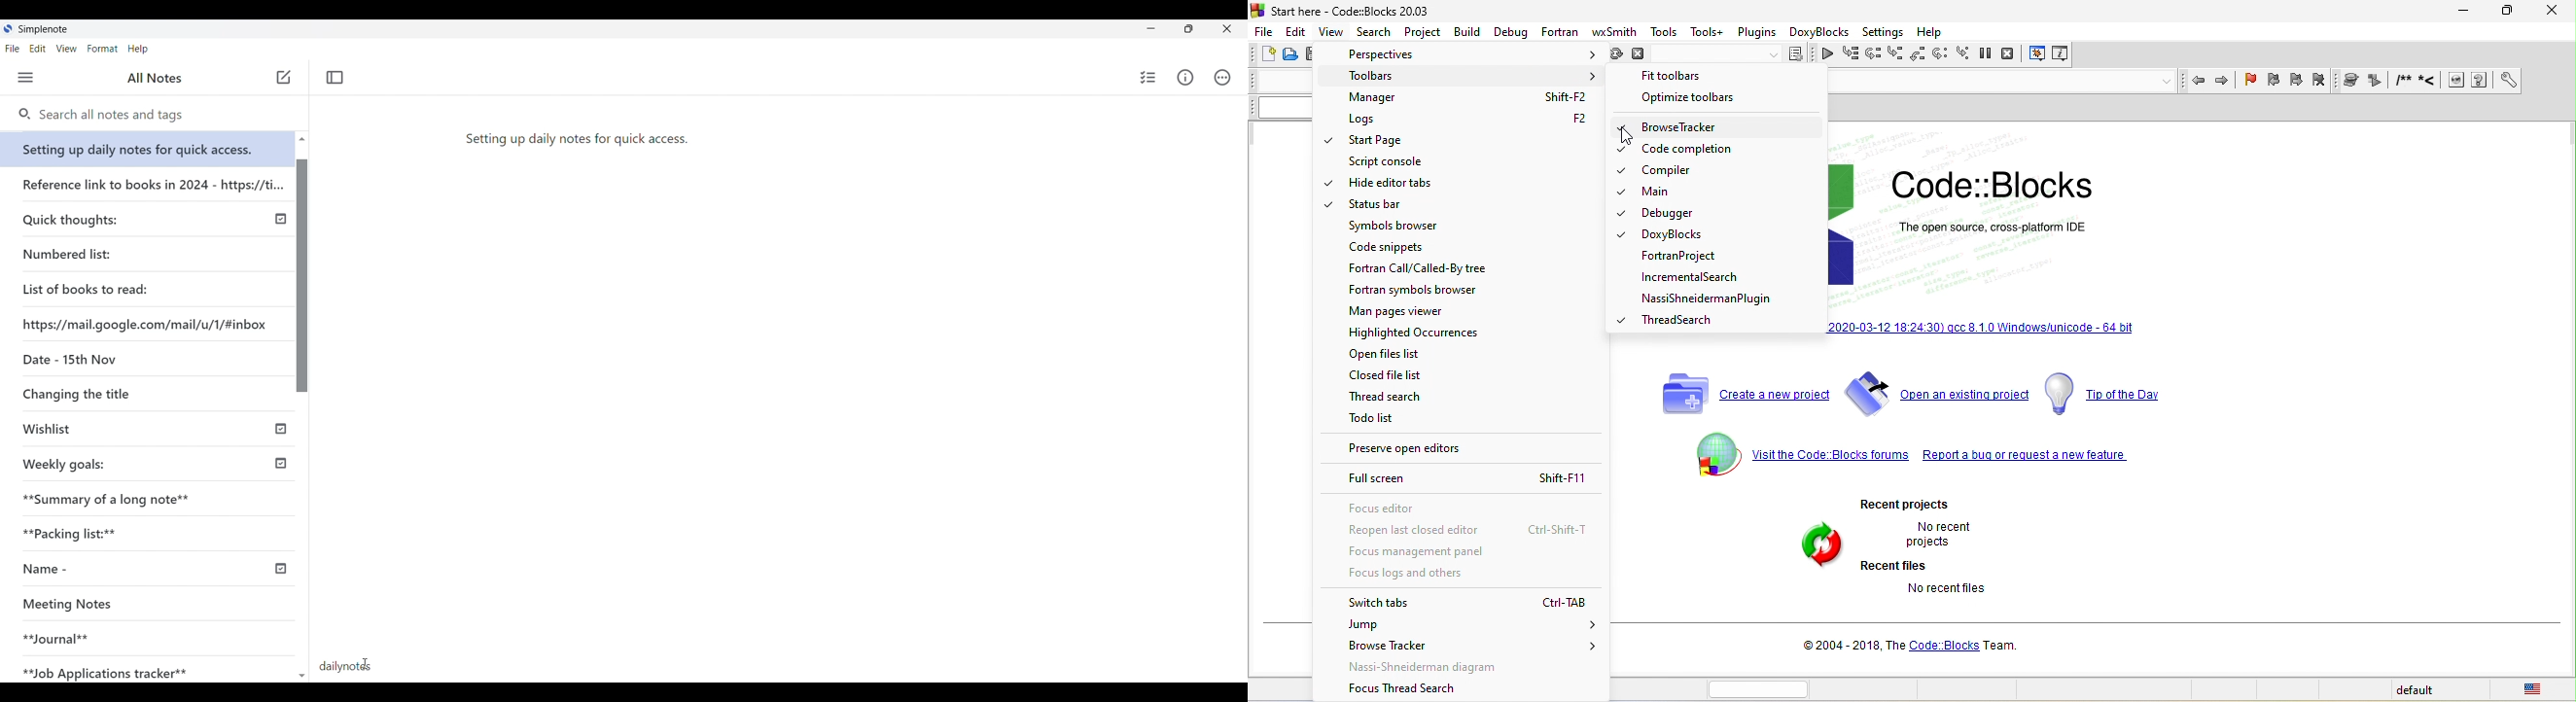 This screenshot has height=728, width=2576. Describe the element at coordinates (1887, 30) in the screenshot. I see `settings` at that location.